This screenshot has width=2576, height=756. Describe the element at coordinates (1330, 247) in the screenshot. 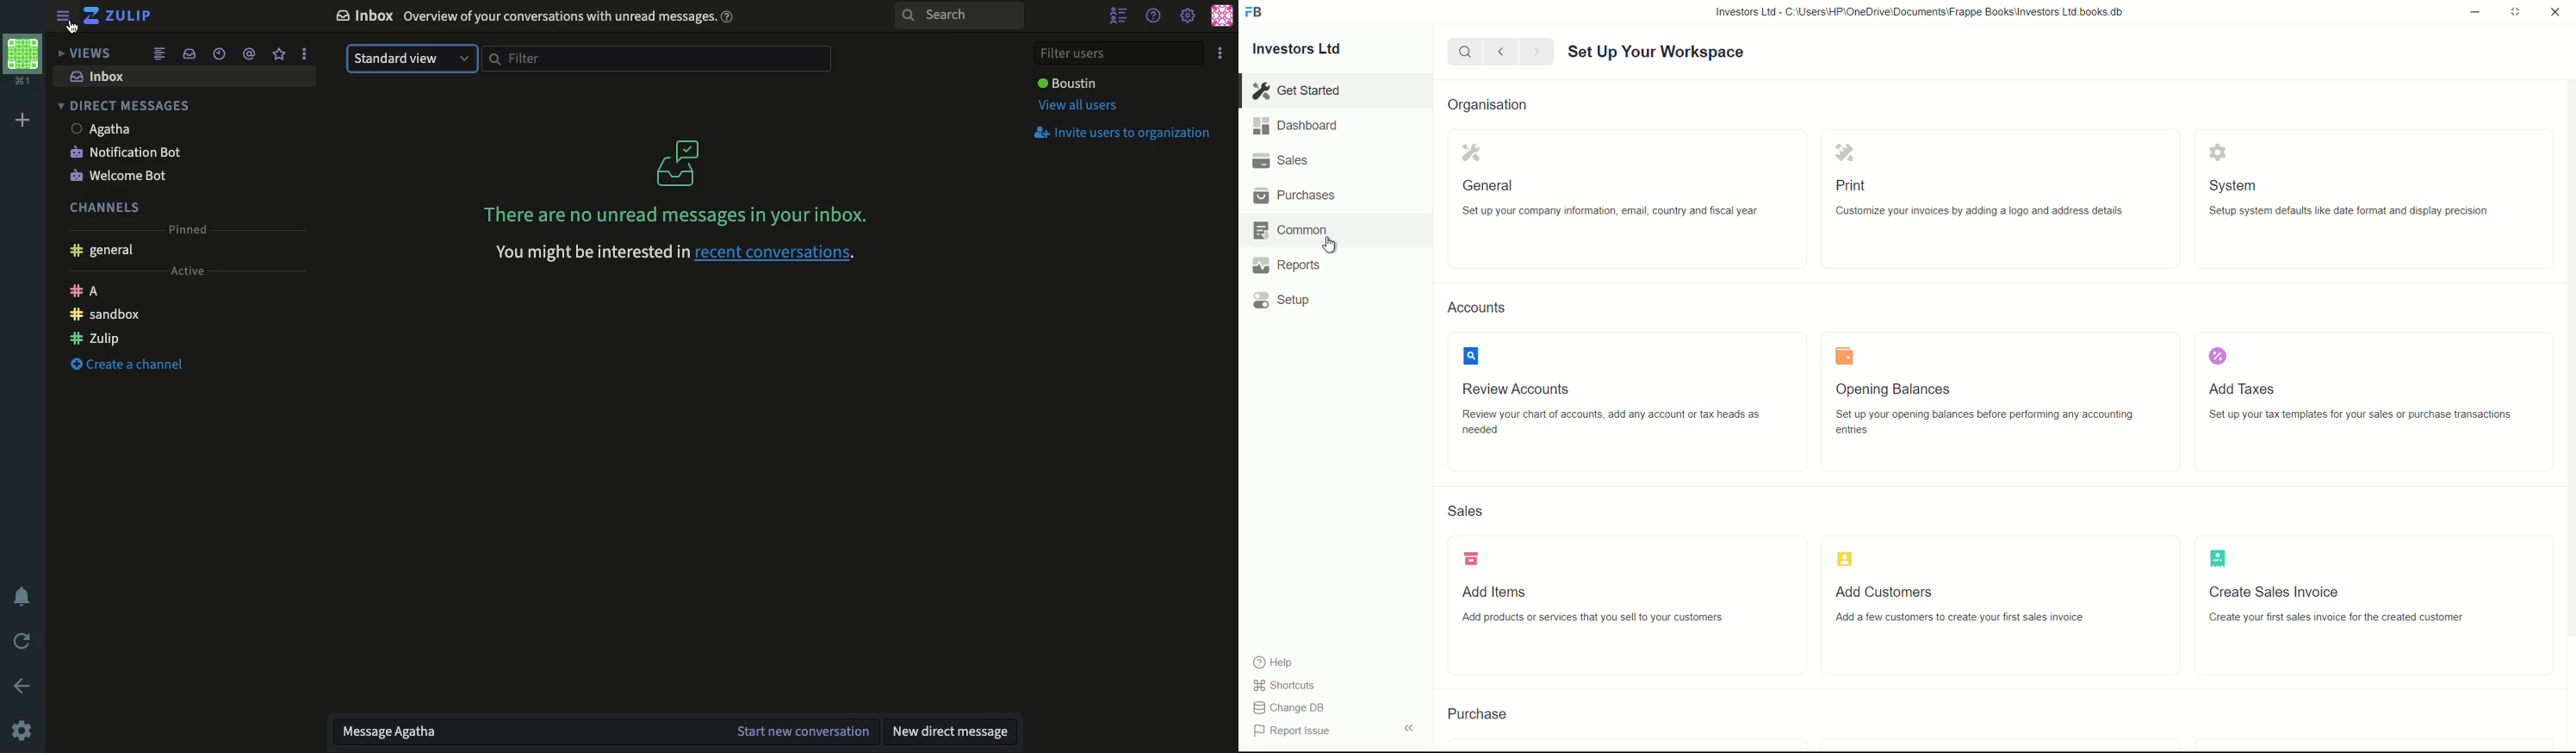

I see `cursor` at that location.